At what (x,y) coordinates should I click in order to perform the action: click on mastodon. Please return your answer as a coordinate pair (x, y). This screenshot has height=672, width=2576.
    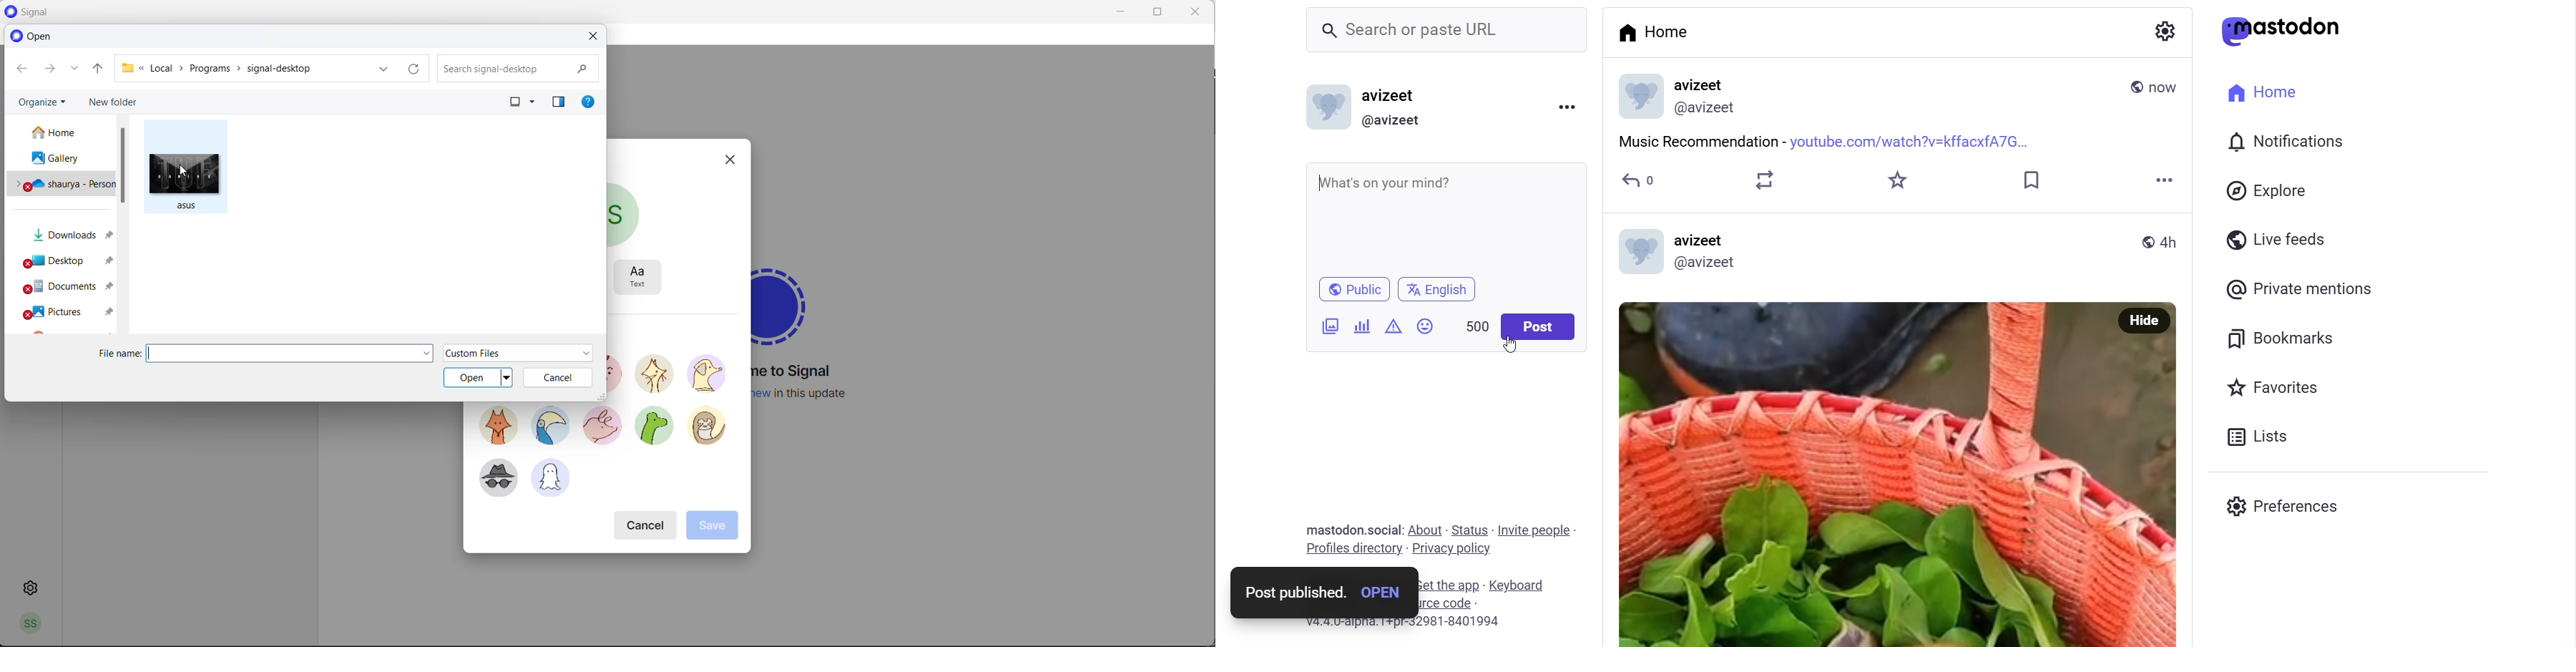
    Looking at the image, I should click on (1331, 528).